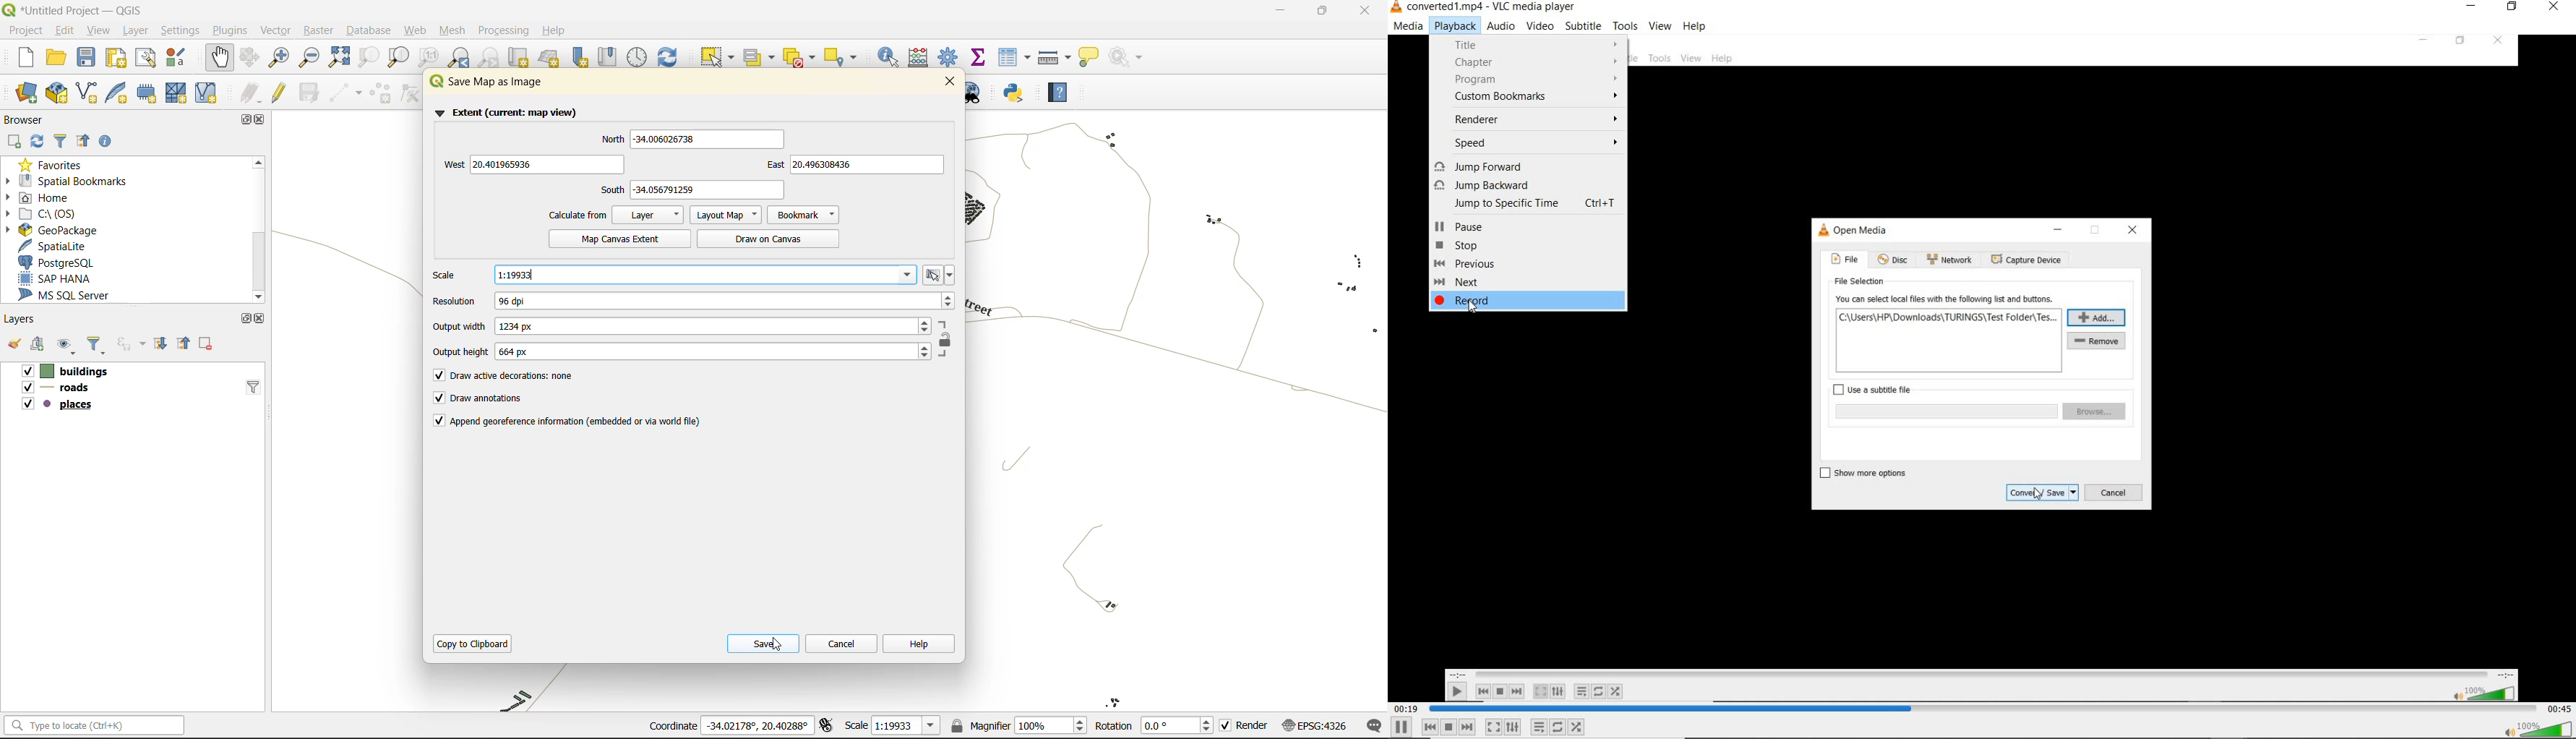 The width and height of the screenshot is (2576, 756). I want to click on select location, so click(846, 56).